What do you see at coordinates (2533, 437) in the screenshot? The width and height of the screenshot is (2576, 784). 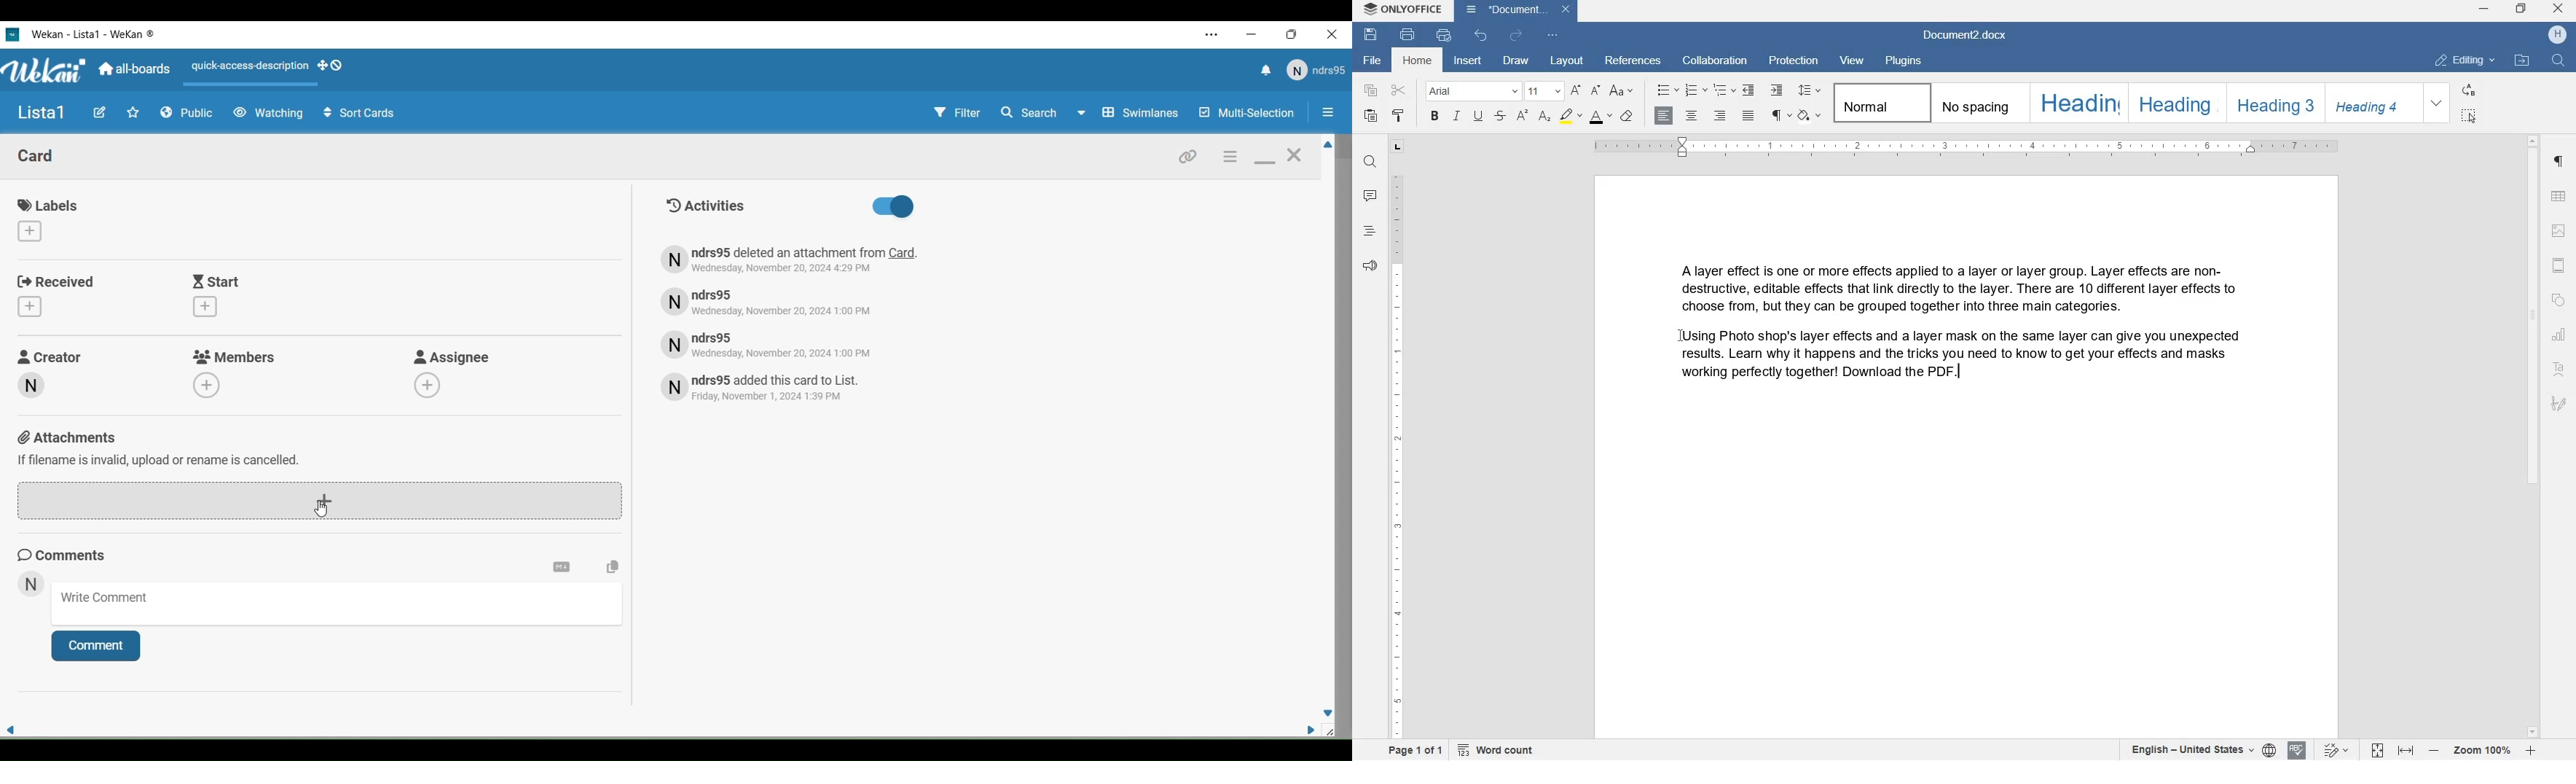 I see `SCROLLBAR` at bounding box center [2533, 437].